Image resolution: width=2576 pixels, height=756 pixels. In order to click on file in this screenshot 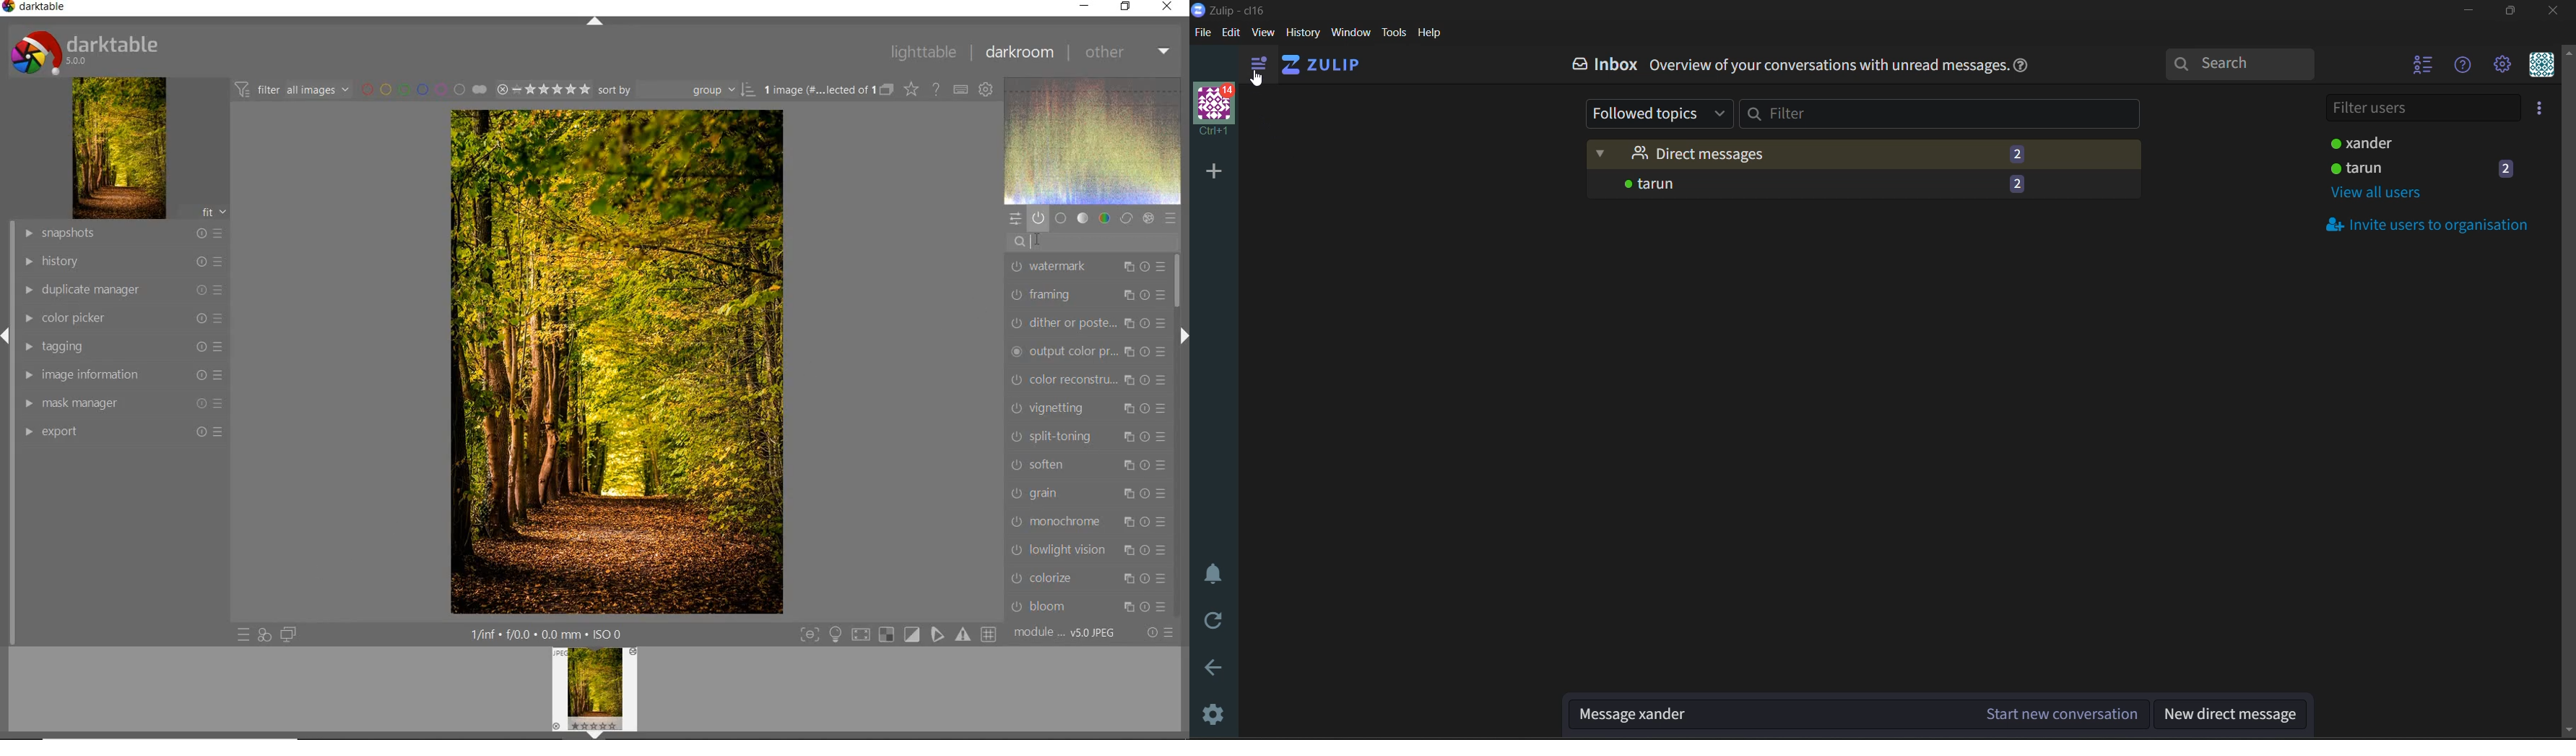, I will do `click(1204, 33)`.